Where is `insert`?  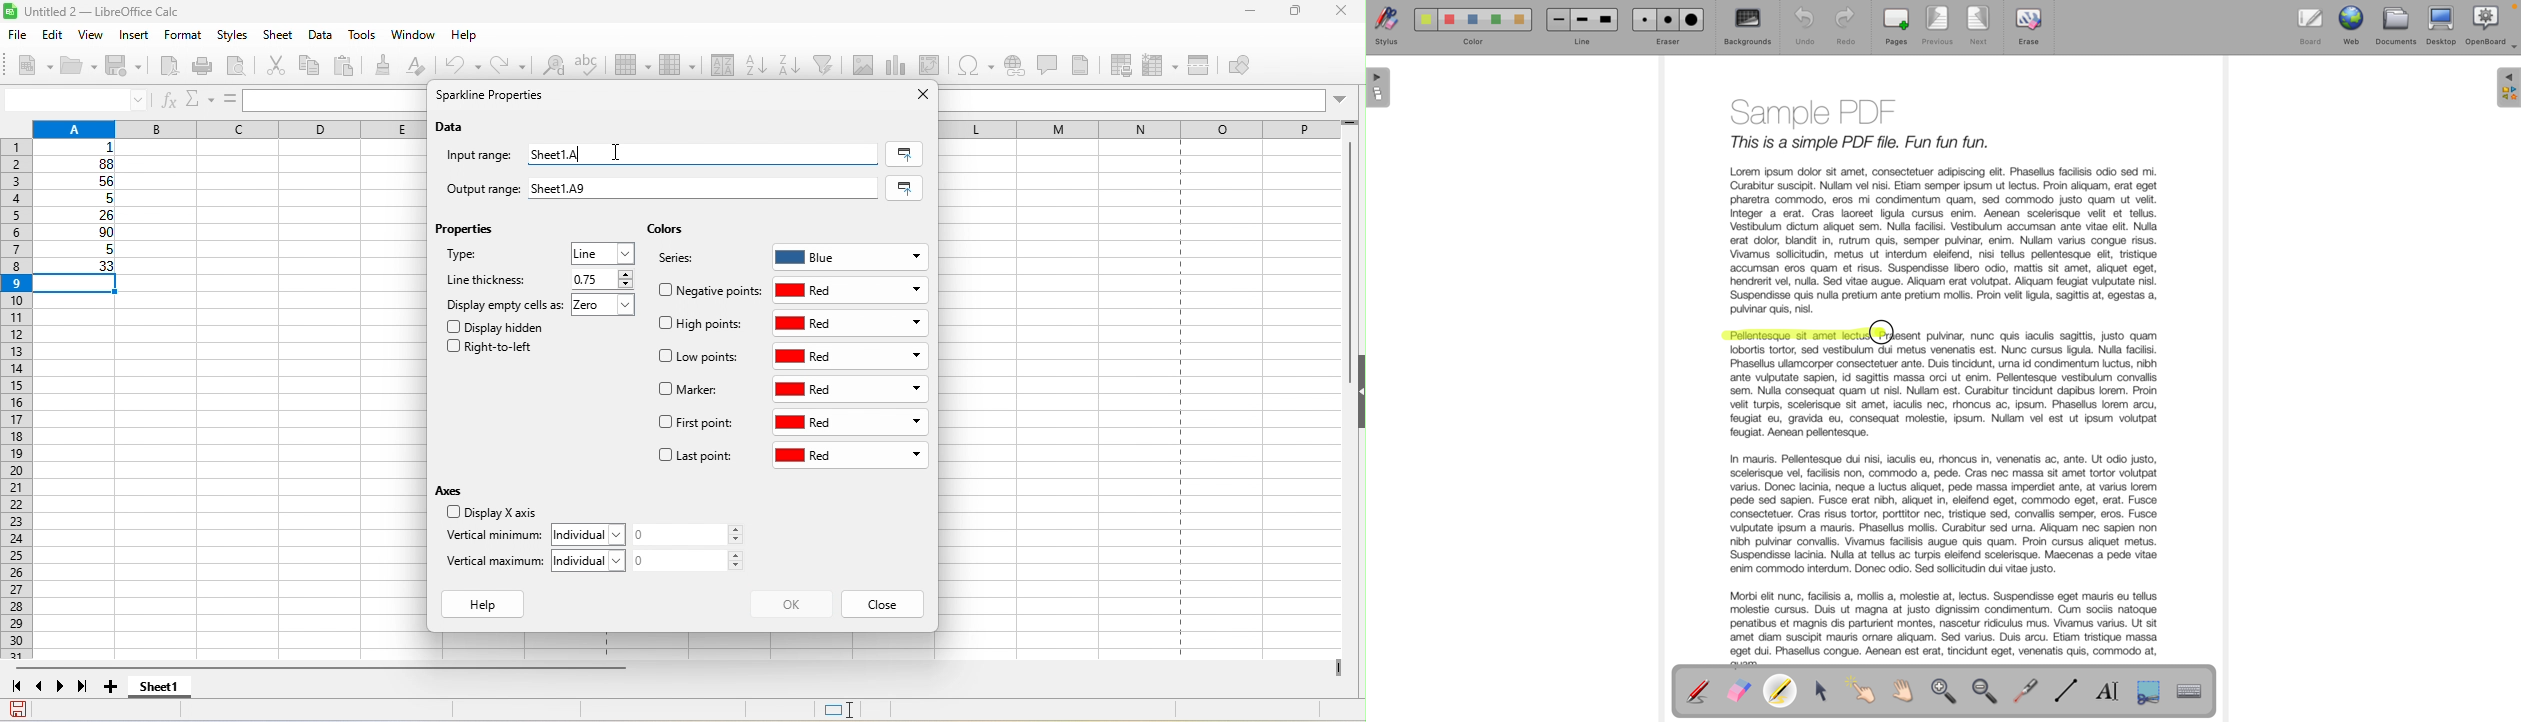 insert is located at coordinates (136, 36).